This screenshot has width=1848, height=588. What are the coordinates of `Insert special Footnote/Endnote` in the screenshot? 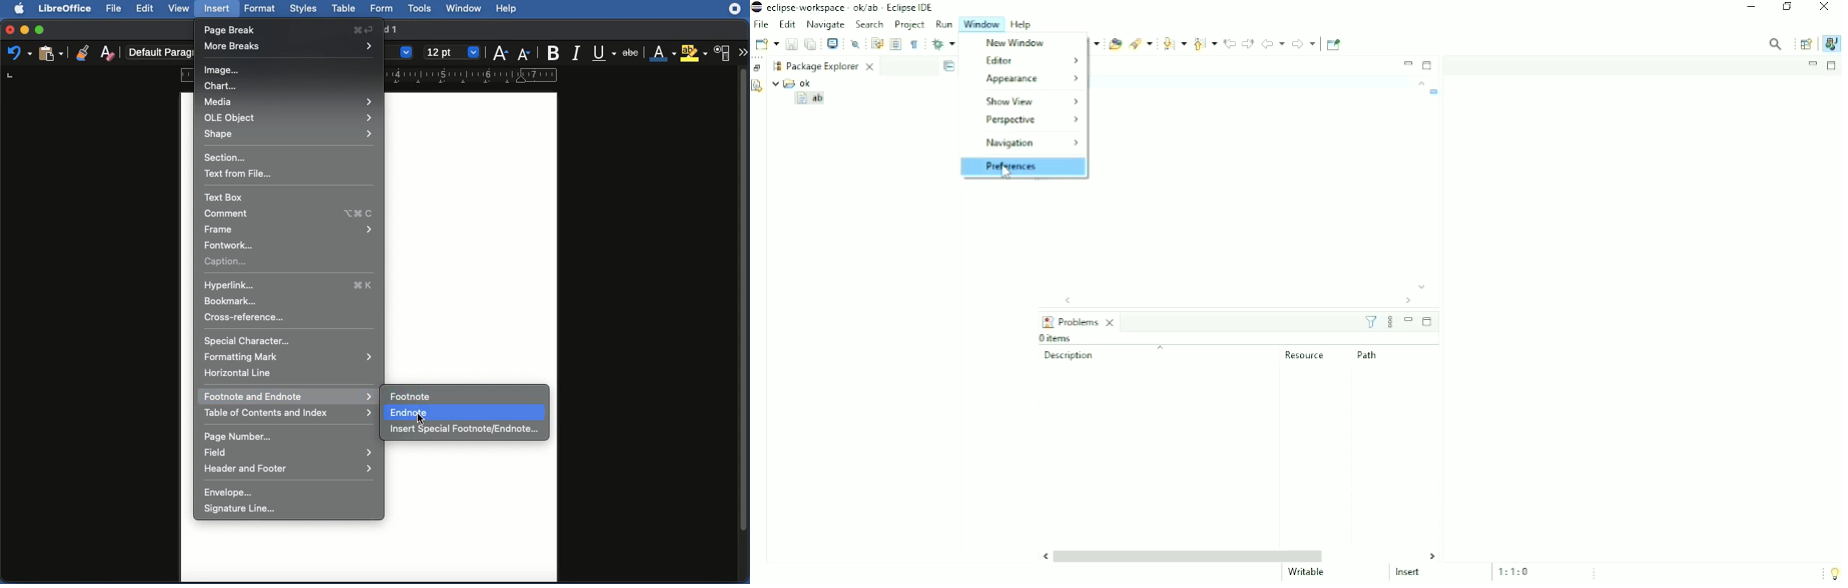 It's located at (467, 431).